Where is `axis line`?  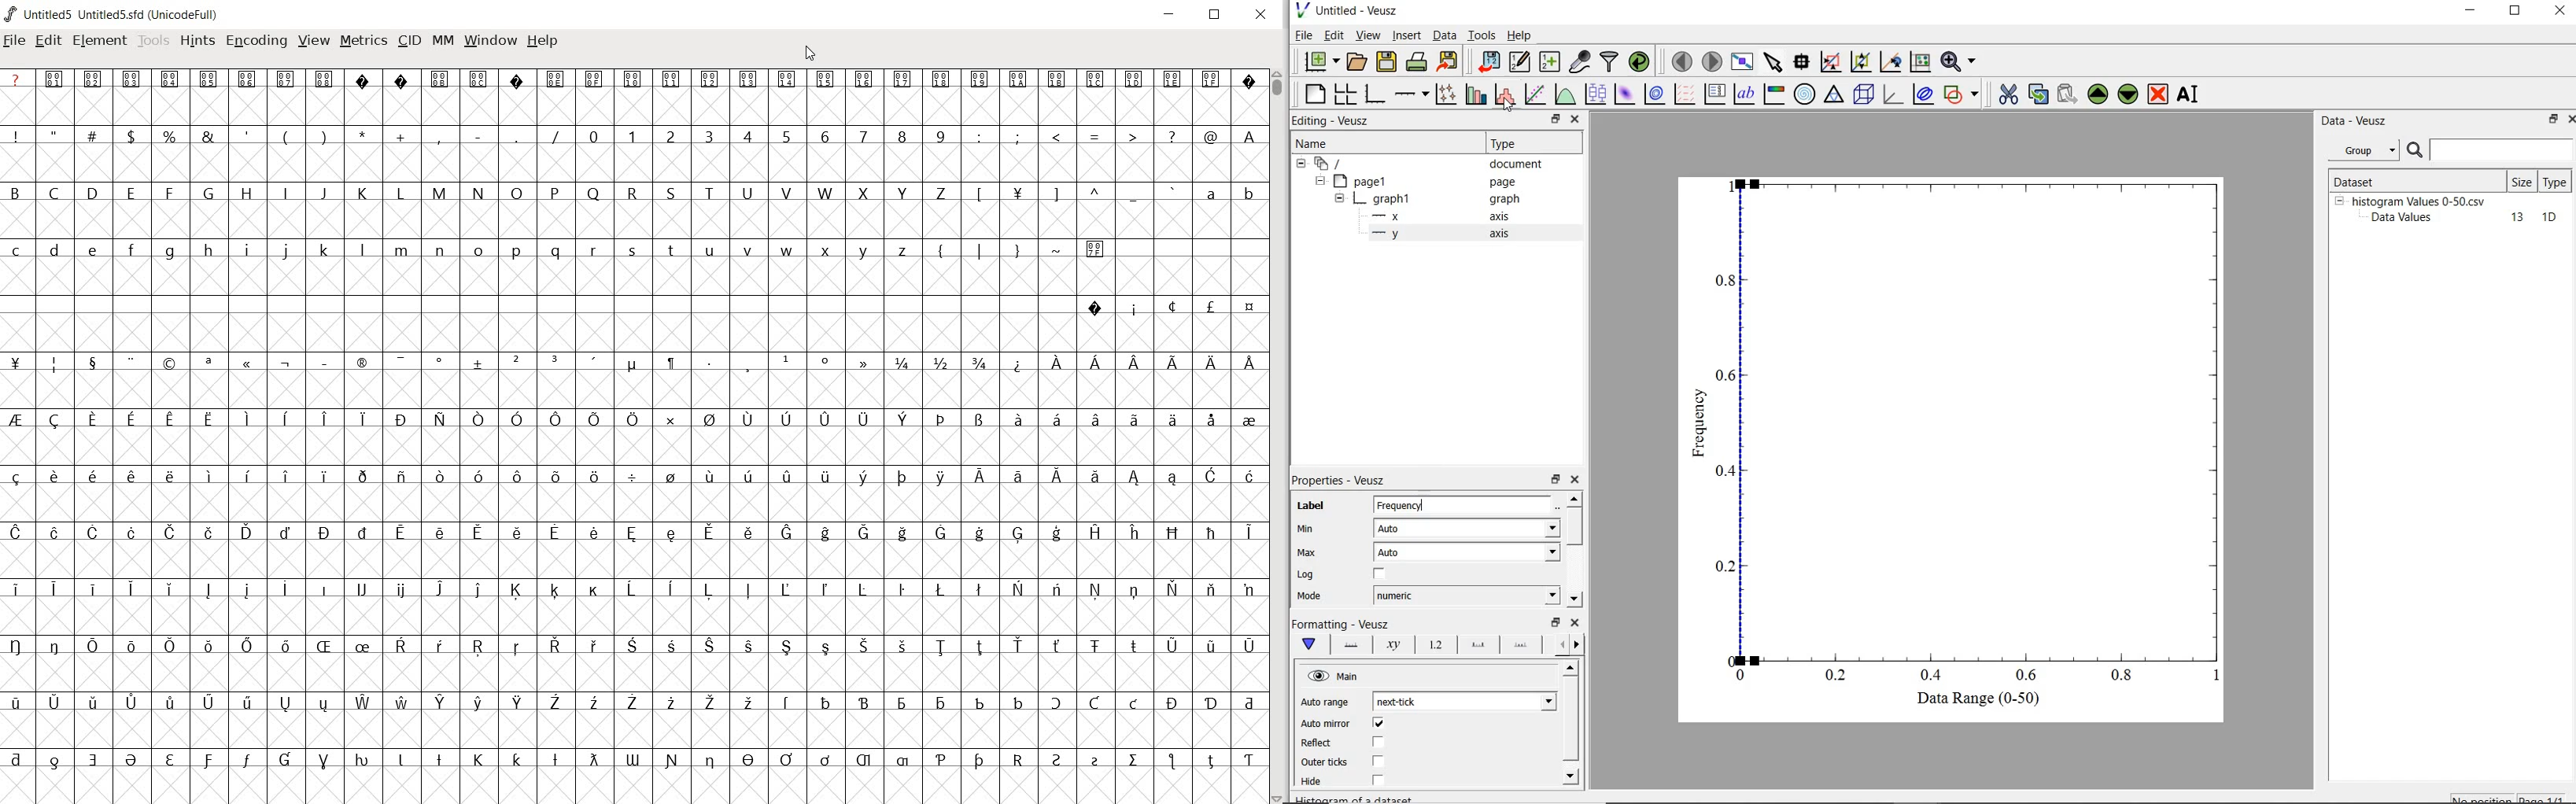 axis line is located at coordinates (1350, 645).